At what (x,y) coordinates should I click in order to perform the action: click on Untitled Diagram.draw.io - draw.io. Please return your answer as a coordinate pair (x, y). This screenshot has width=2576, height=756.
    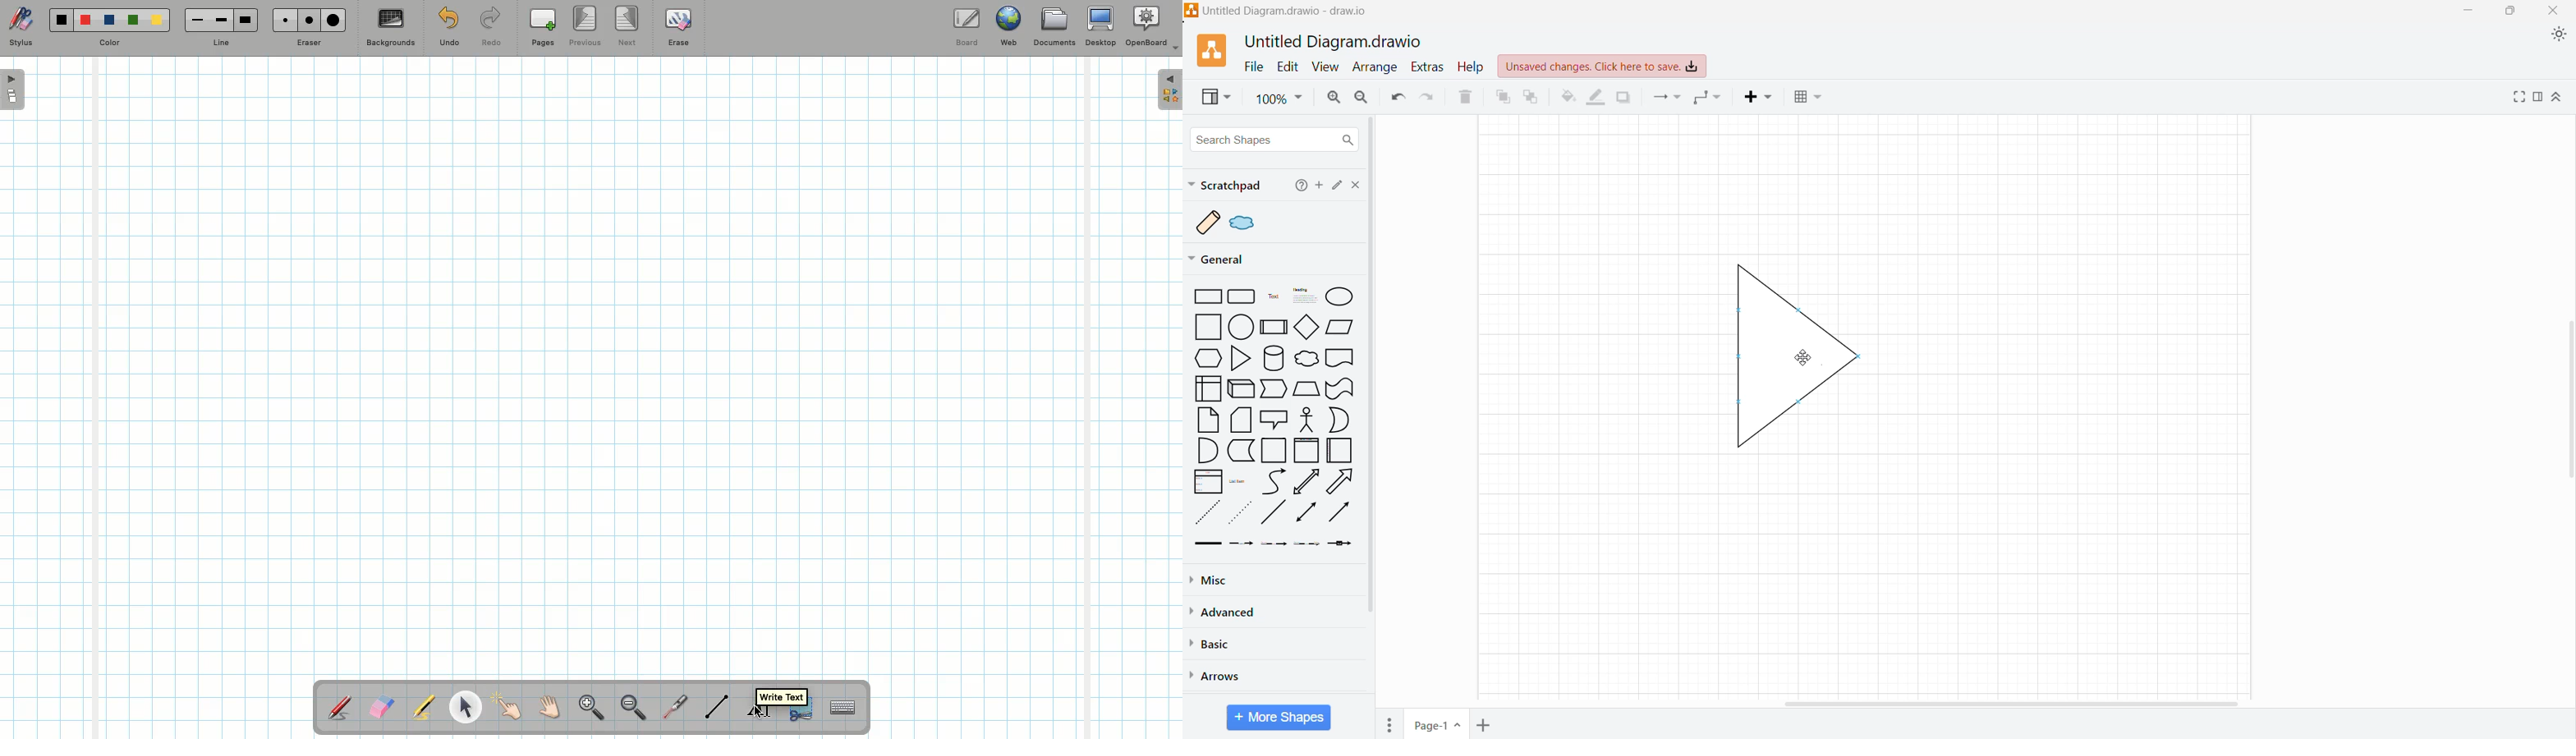
    Looking at the image, I should click on (1280, 10).